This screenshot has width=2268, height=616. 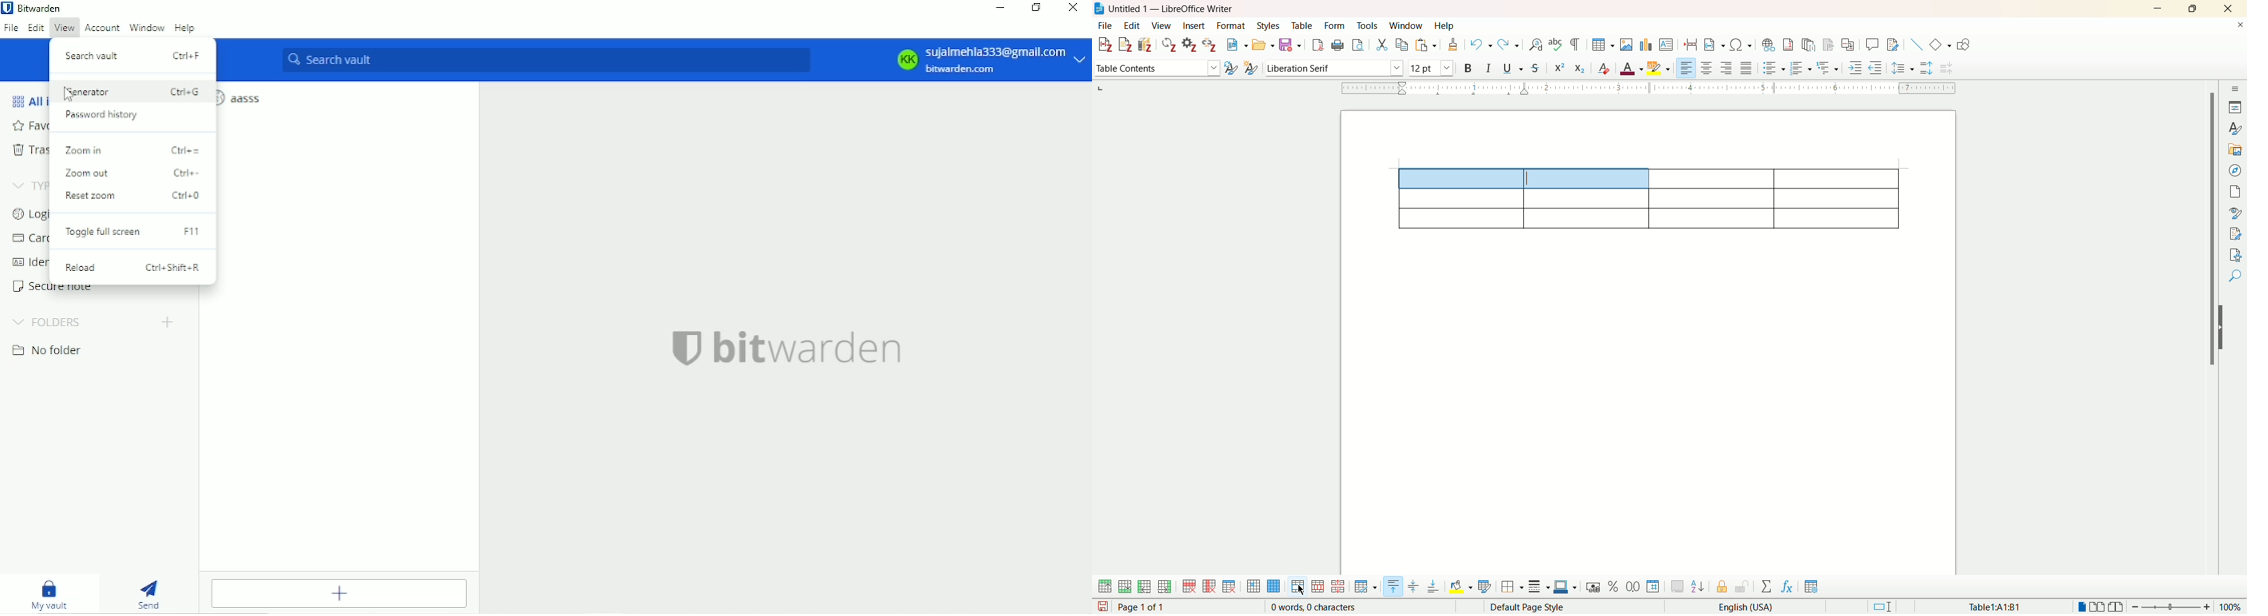 What do you see at coordinates (1742, 45) in the screenshot?
I see `insert special character` at bounding box center [1742, 45].